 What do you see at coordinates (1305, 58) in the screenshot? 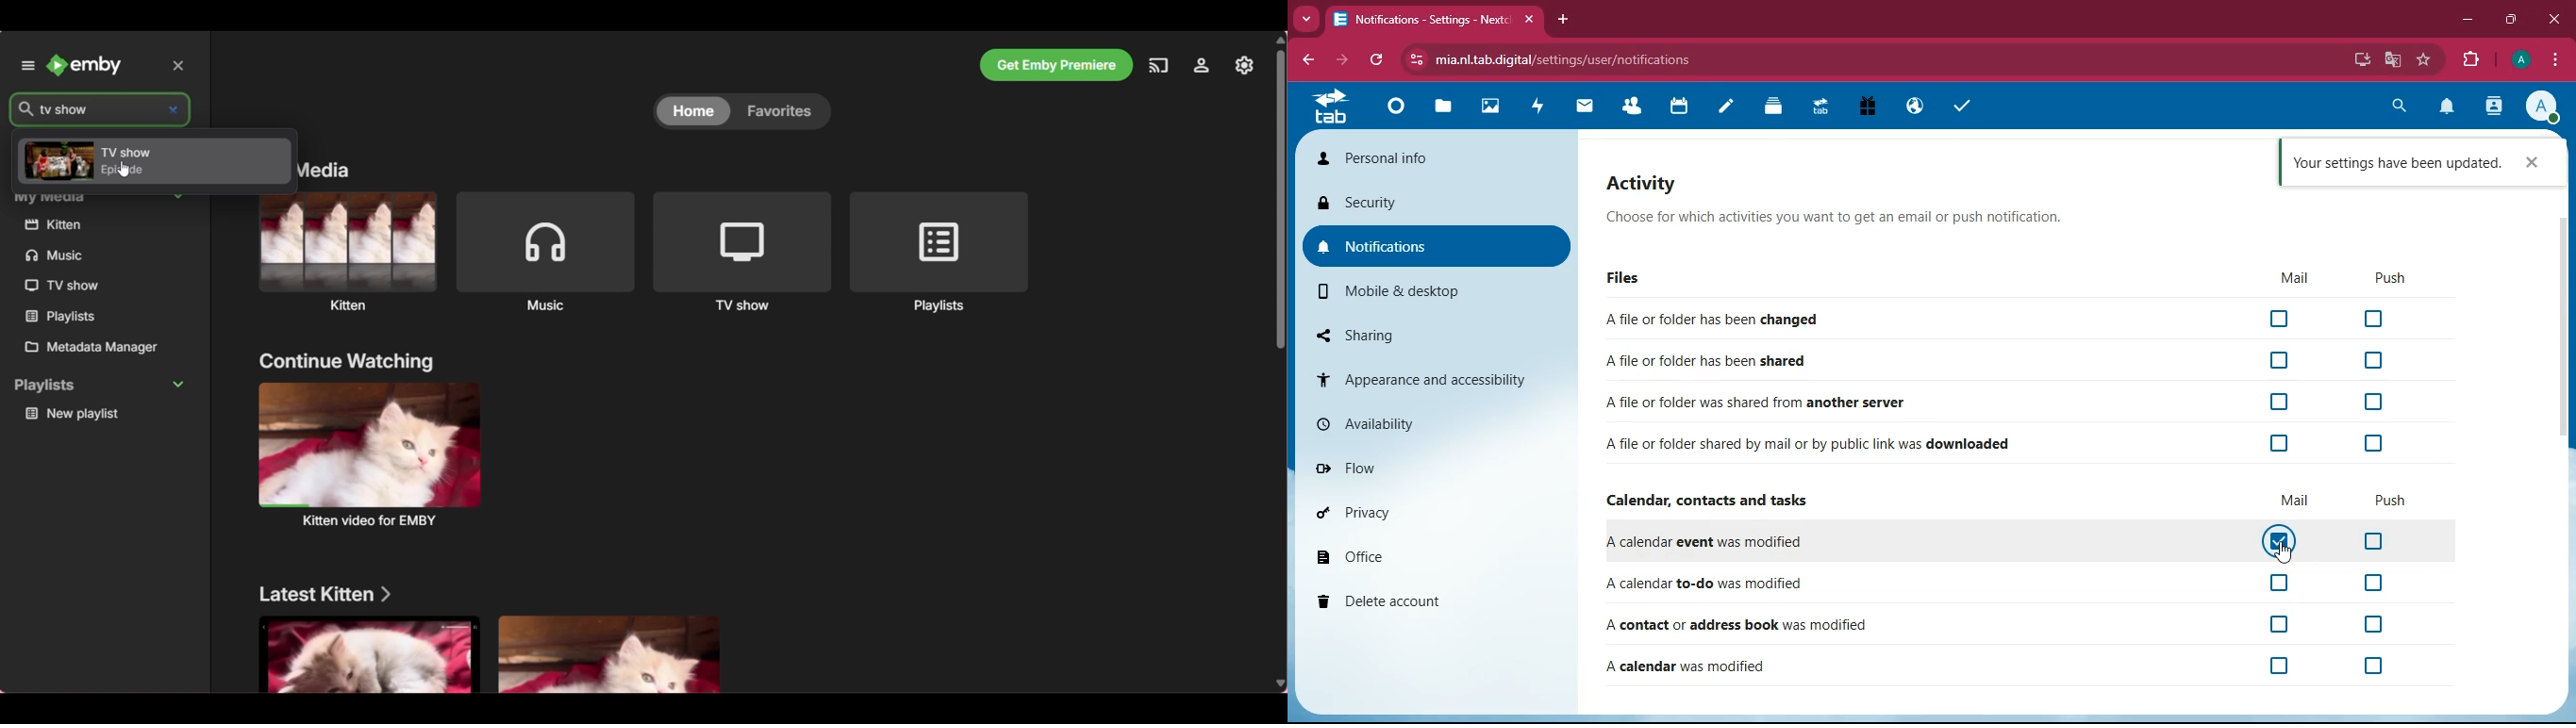
I see `backward` at bounding box center [1305, 58].